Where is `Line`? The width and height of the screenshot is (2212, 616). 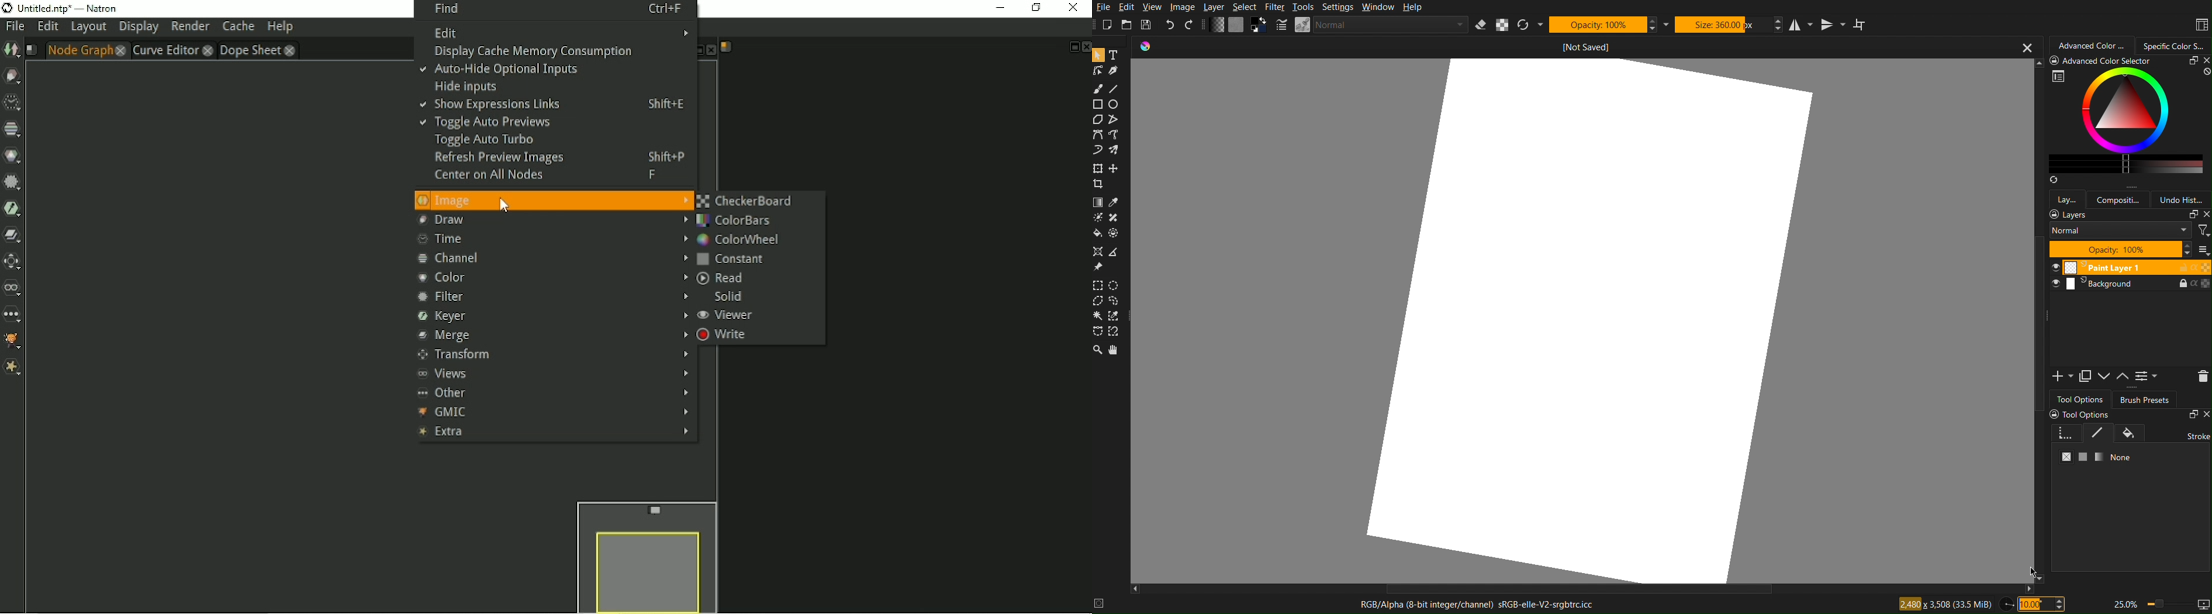 Line is located at coordinates (1114, 87).